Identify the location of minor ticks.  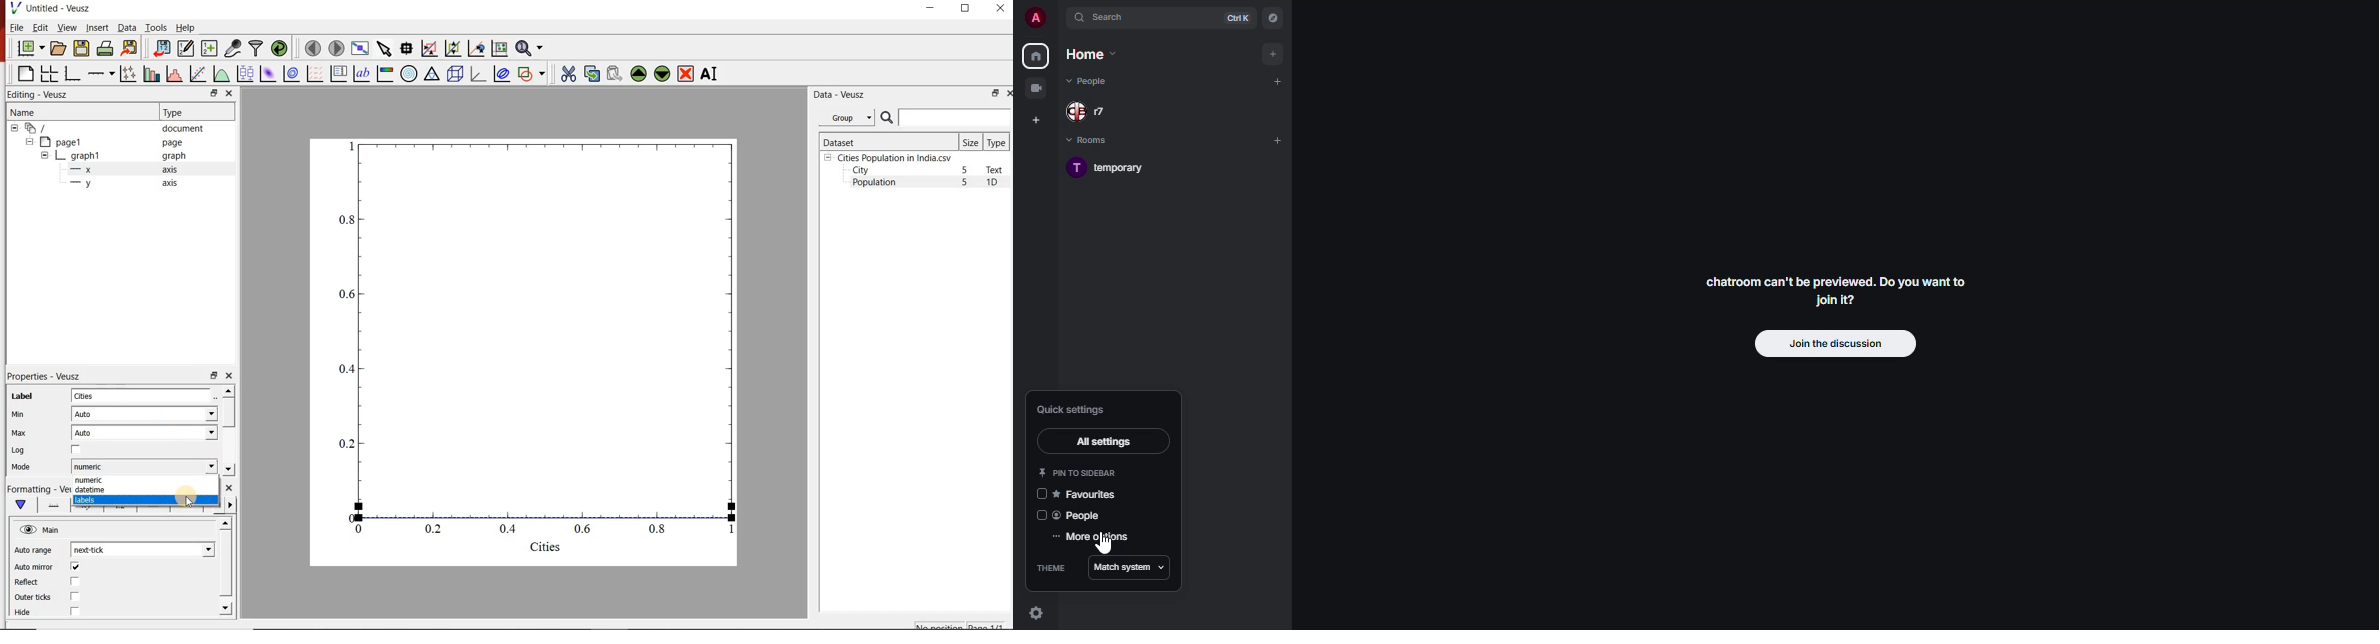
(187, 511).